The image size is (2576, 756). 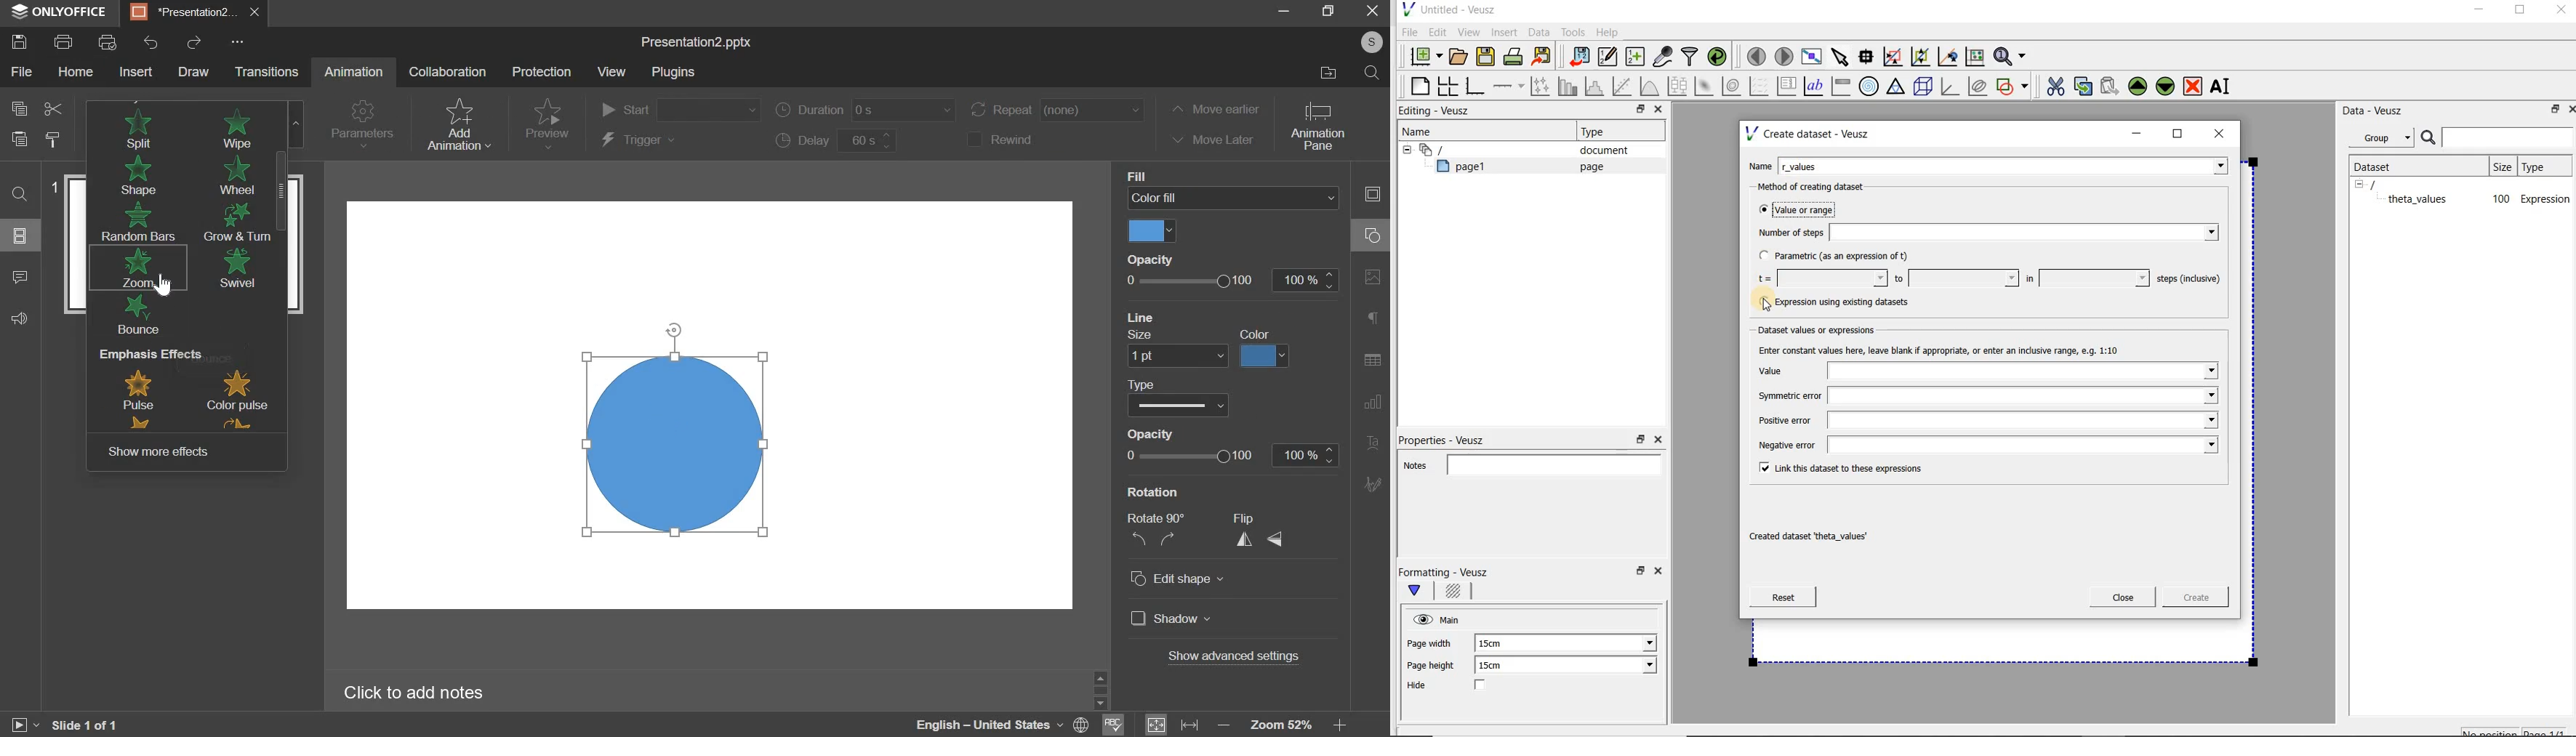 What do you see at coordinates (1733, 86) in the screenshot?
I see `plot a 2d dataset as contours` at bounding box center [1733, 86].